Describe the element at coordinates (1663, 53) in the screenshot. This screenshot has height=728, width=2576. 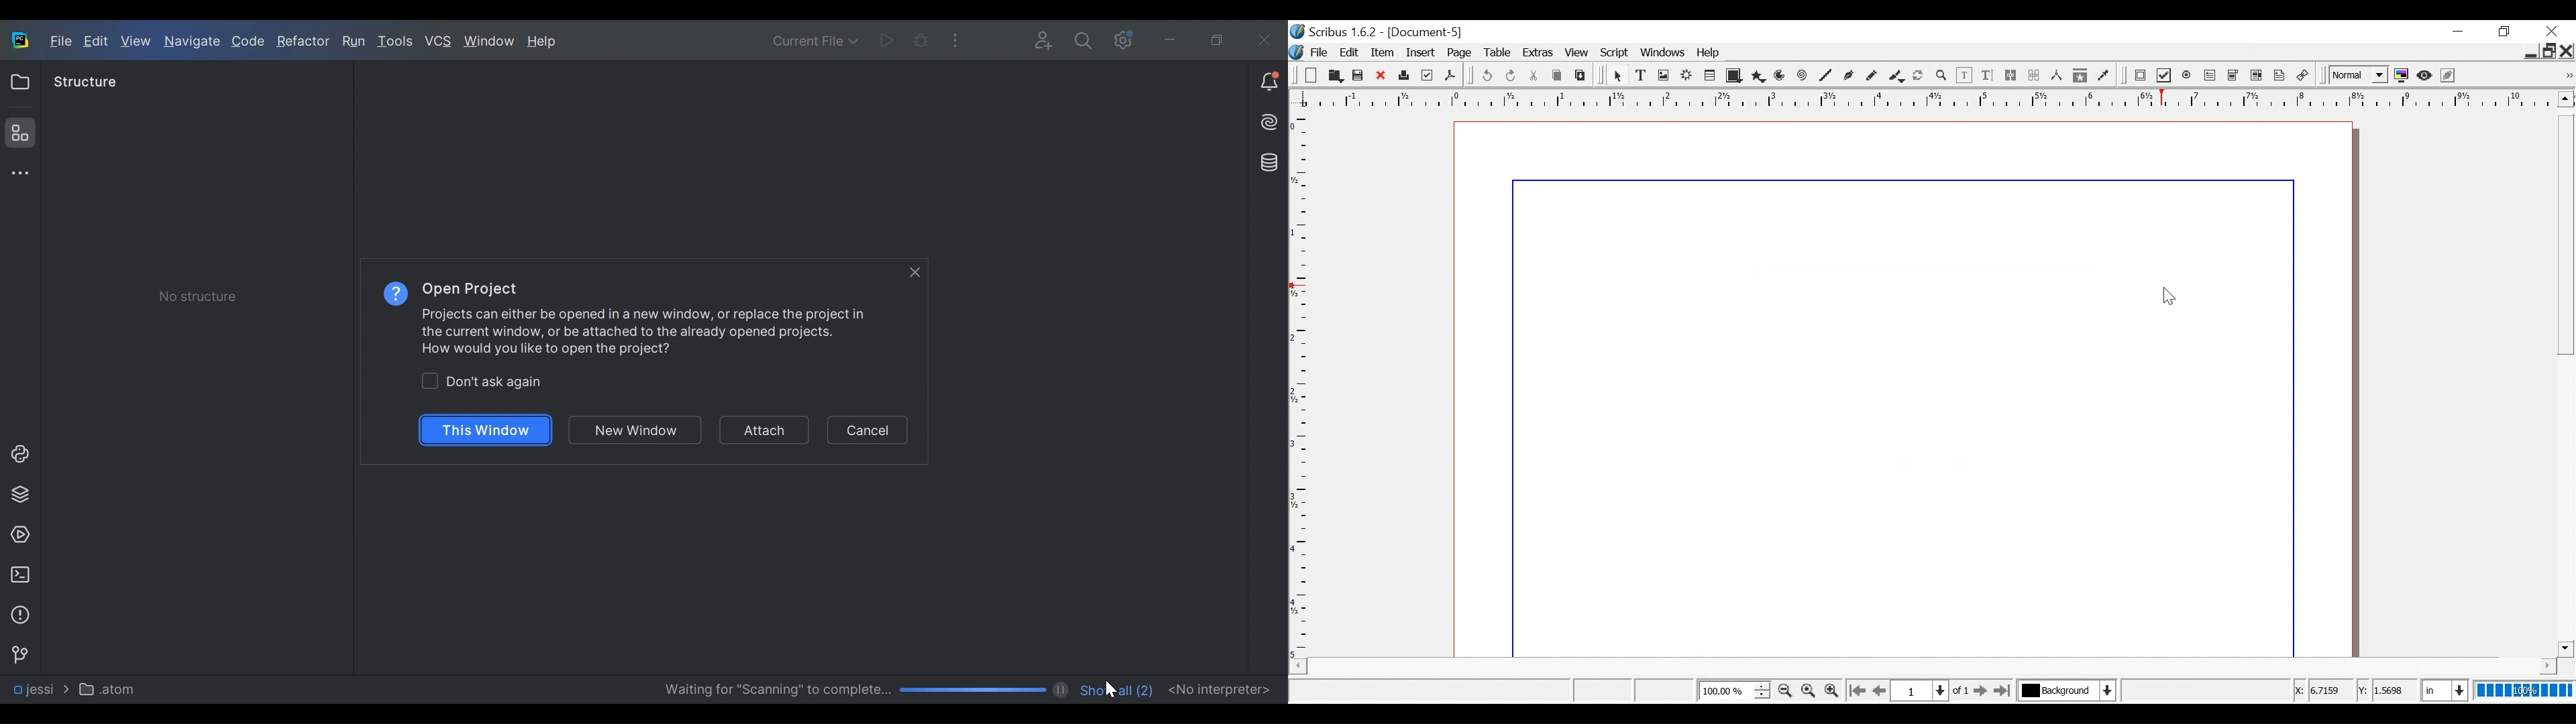
I see `Windows` at that location.